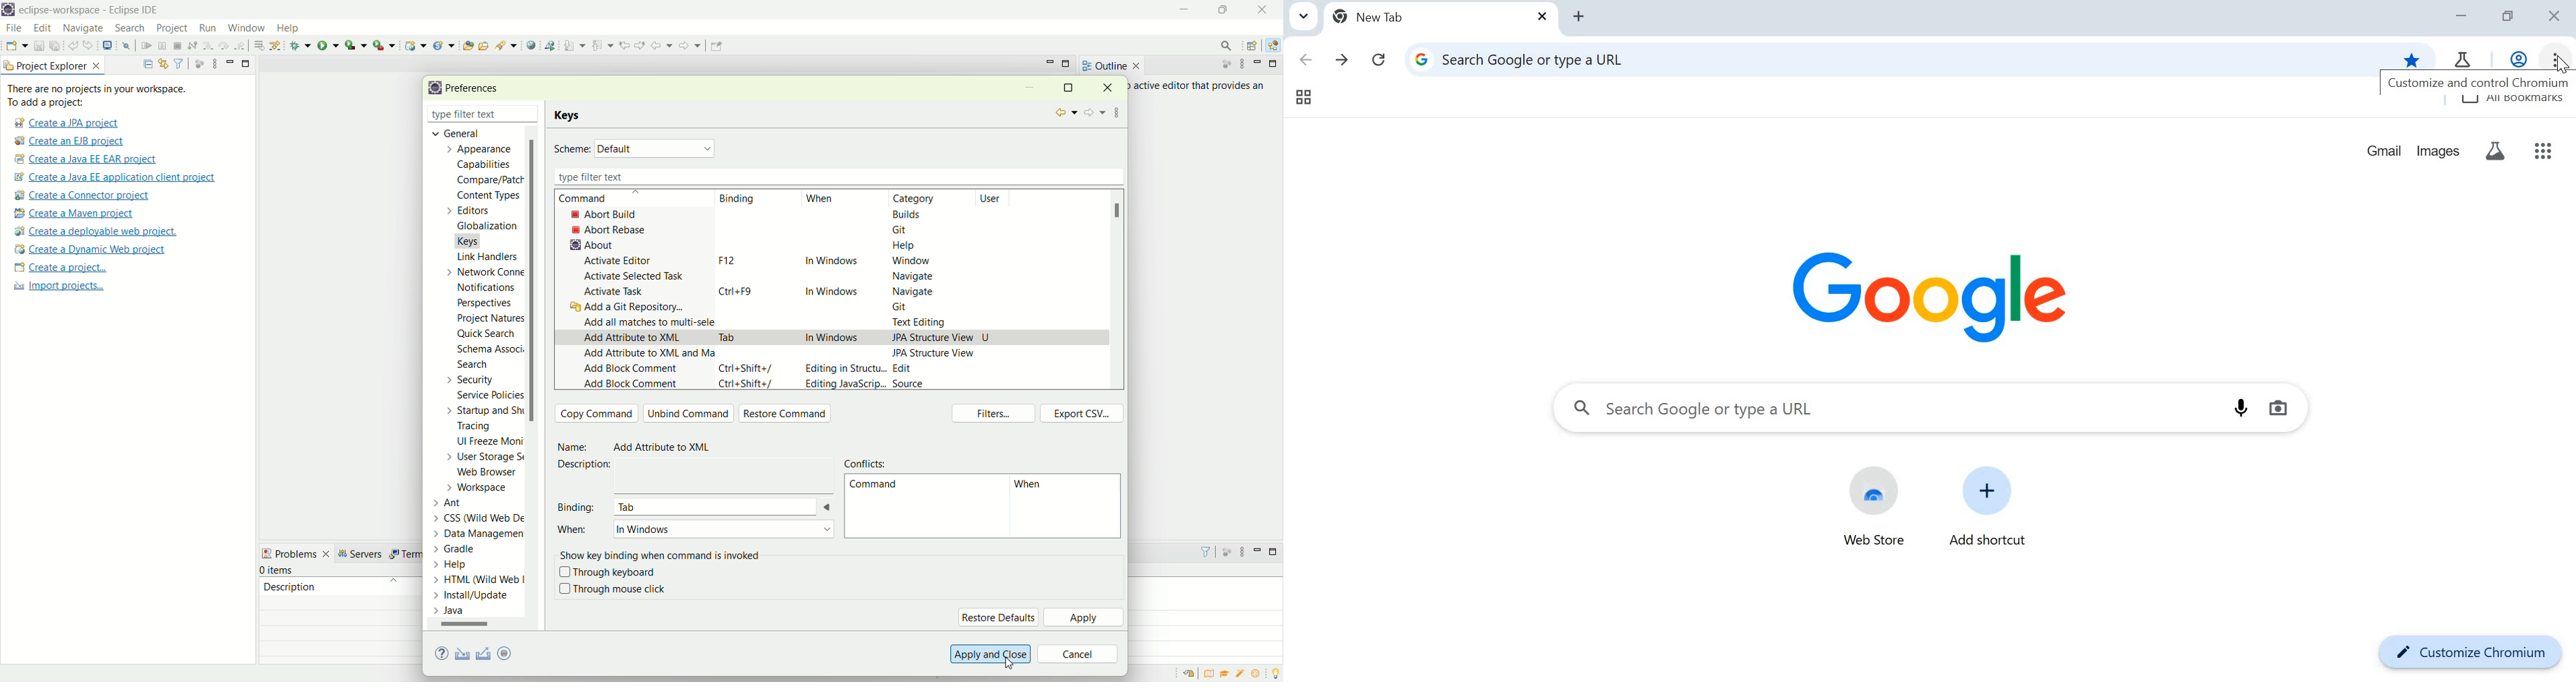 The height and width of the screenshot is (700, 2576). What do you see at coordinates (663, 554) in the screenshot?
I see `show key binding when command is involved` at bounding box center [663, 554].